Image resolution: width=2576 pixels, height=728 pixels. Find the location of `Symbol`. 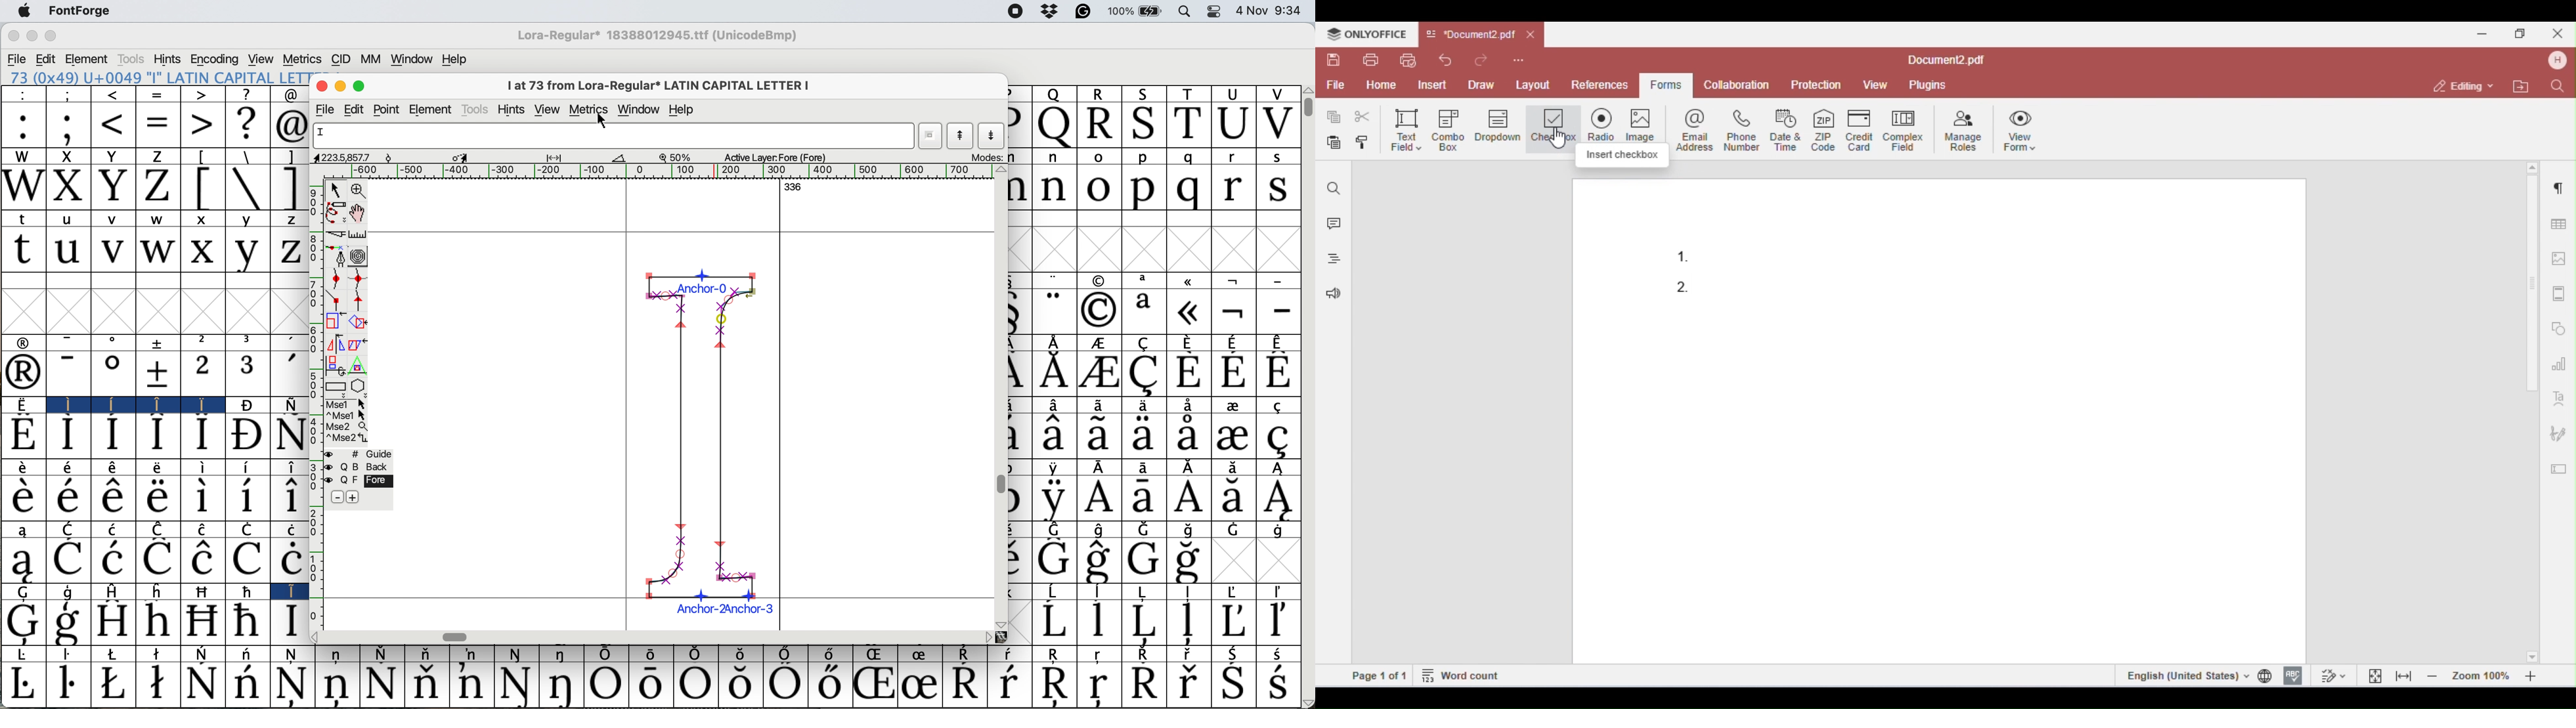

Symbol is located at coordinates (70, 468).